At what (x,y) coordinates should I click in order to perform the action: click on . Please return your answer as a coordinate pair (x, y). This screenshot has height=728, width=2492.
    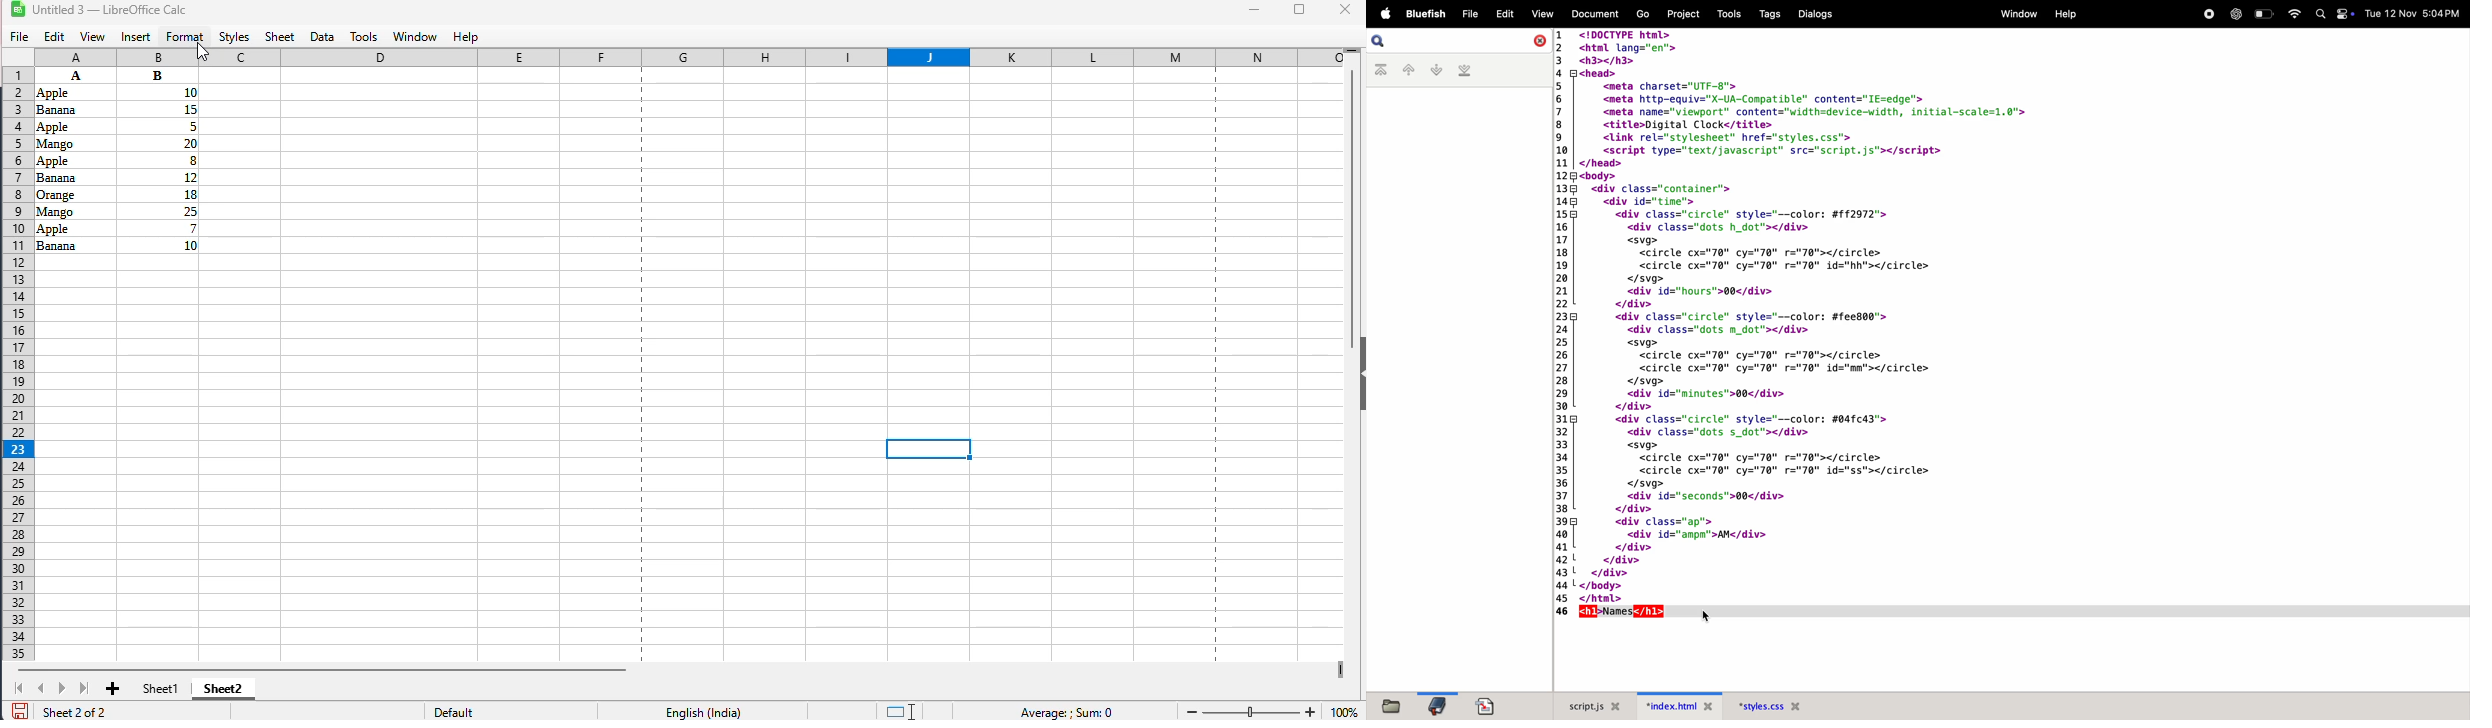
    Looking at the image, I should click on (160, 228).